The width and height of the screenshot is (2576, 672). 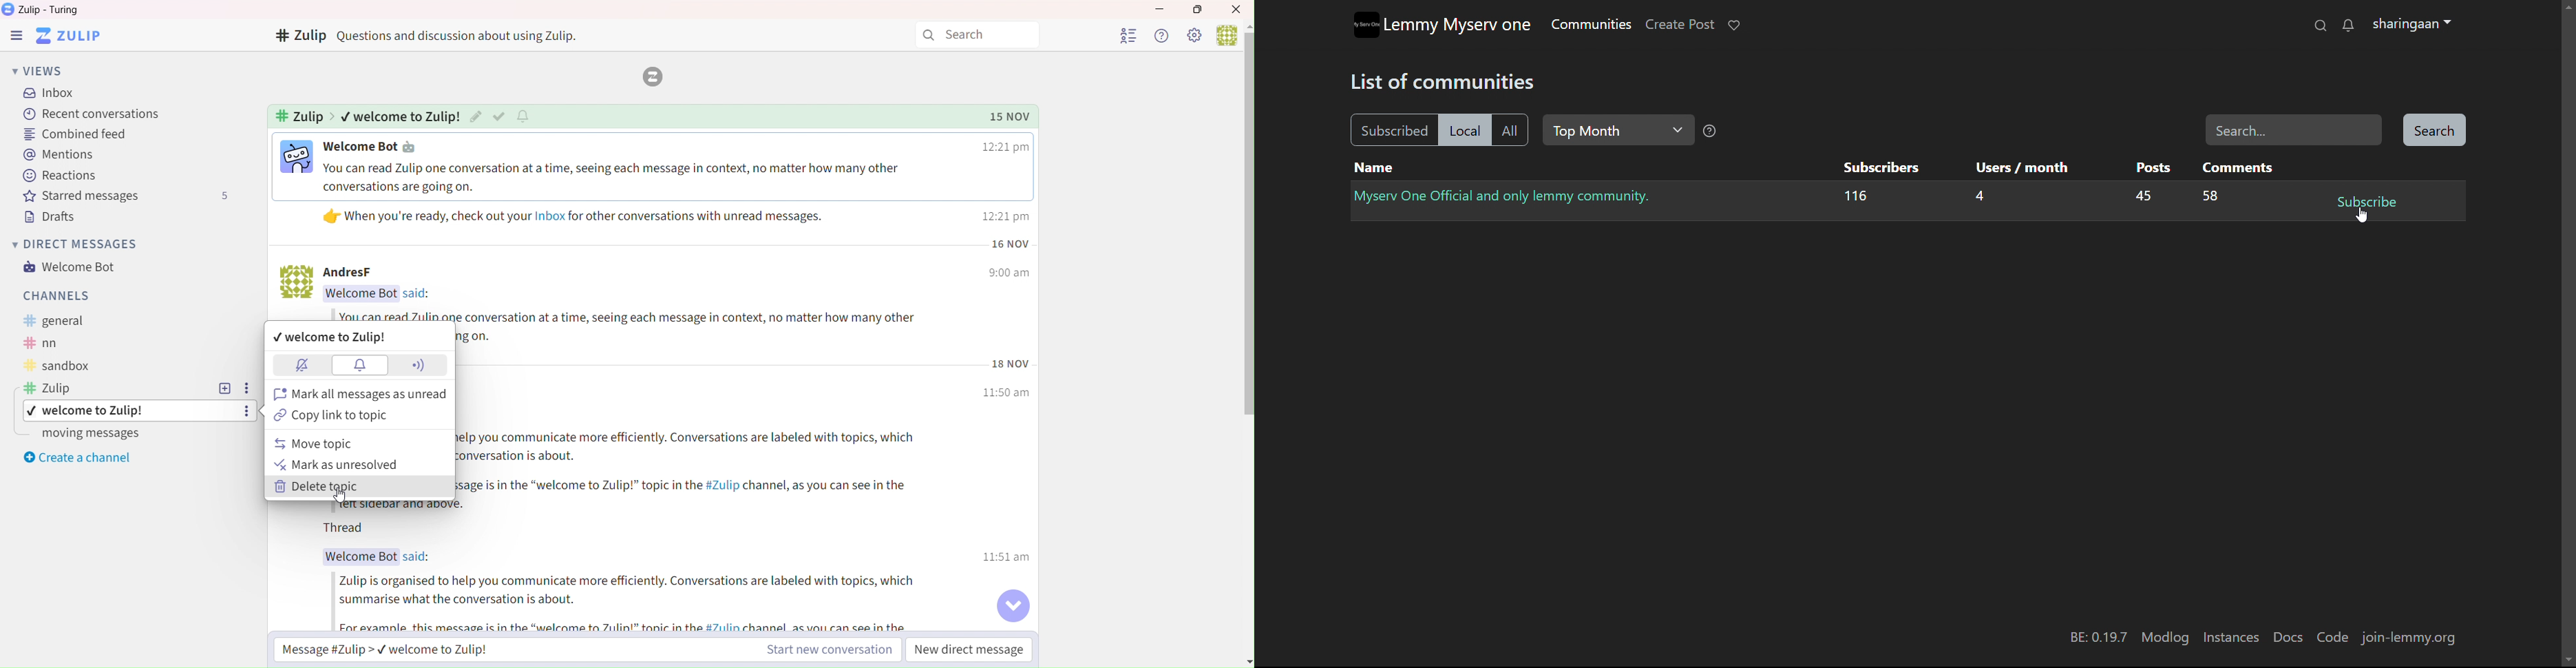 I want to click on Inbox, so click(x=48, y=94).